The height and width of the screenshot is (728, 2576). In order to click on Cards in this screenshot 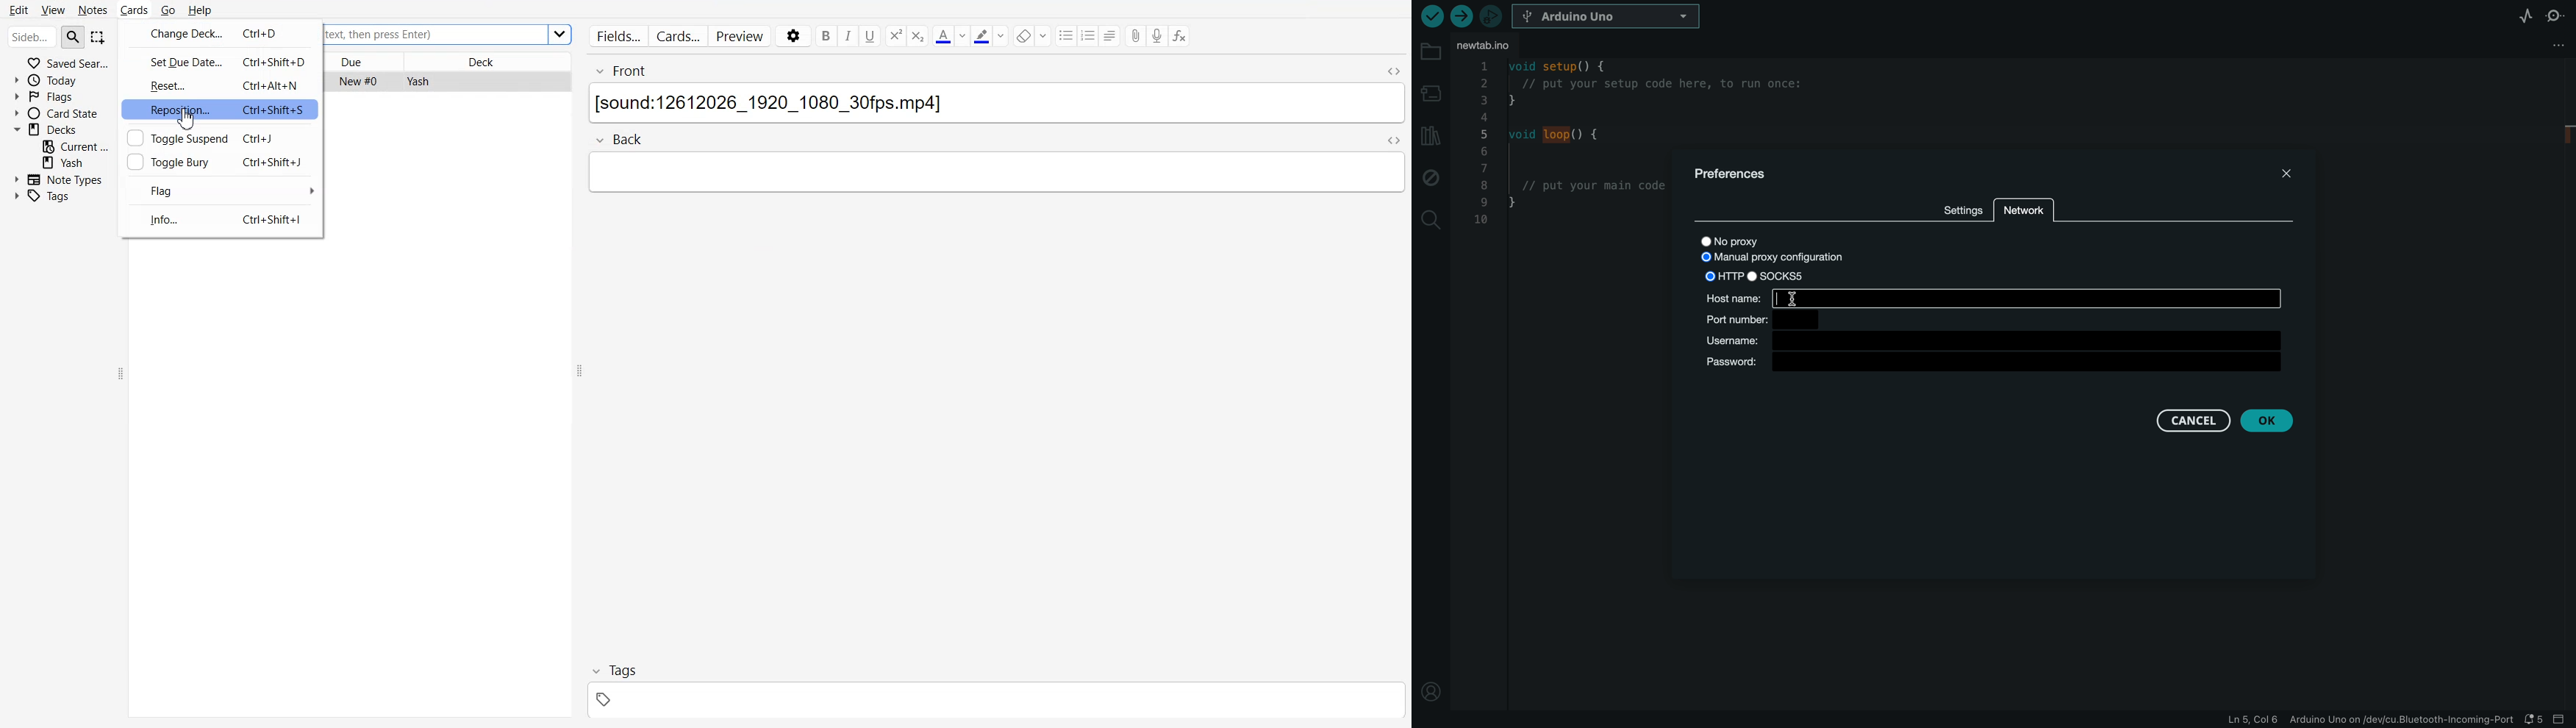, I will do `click(679, 36)`.